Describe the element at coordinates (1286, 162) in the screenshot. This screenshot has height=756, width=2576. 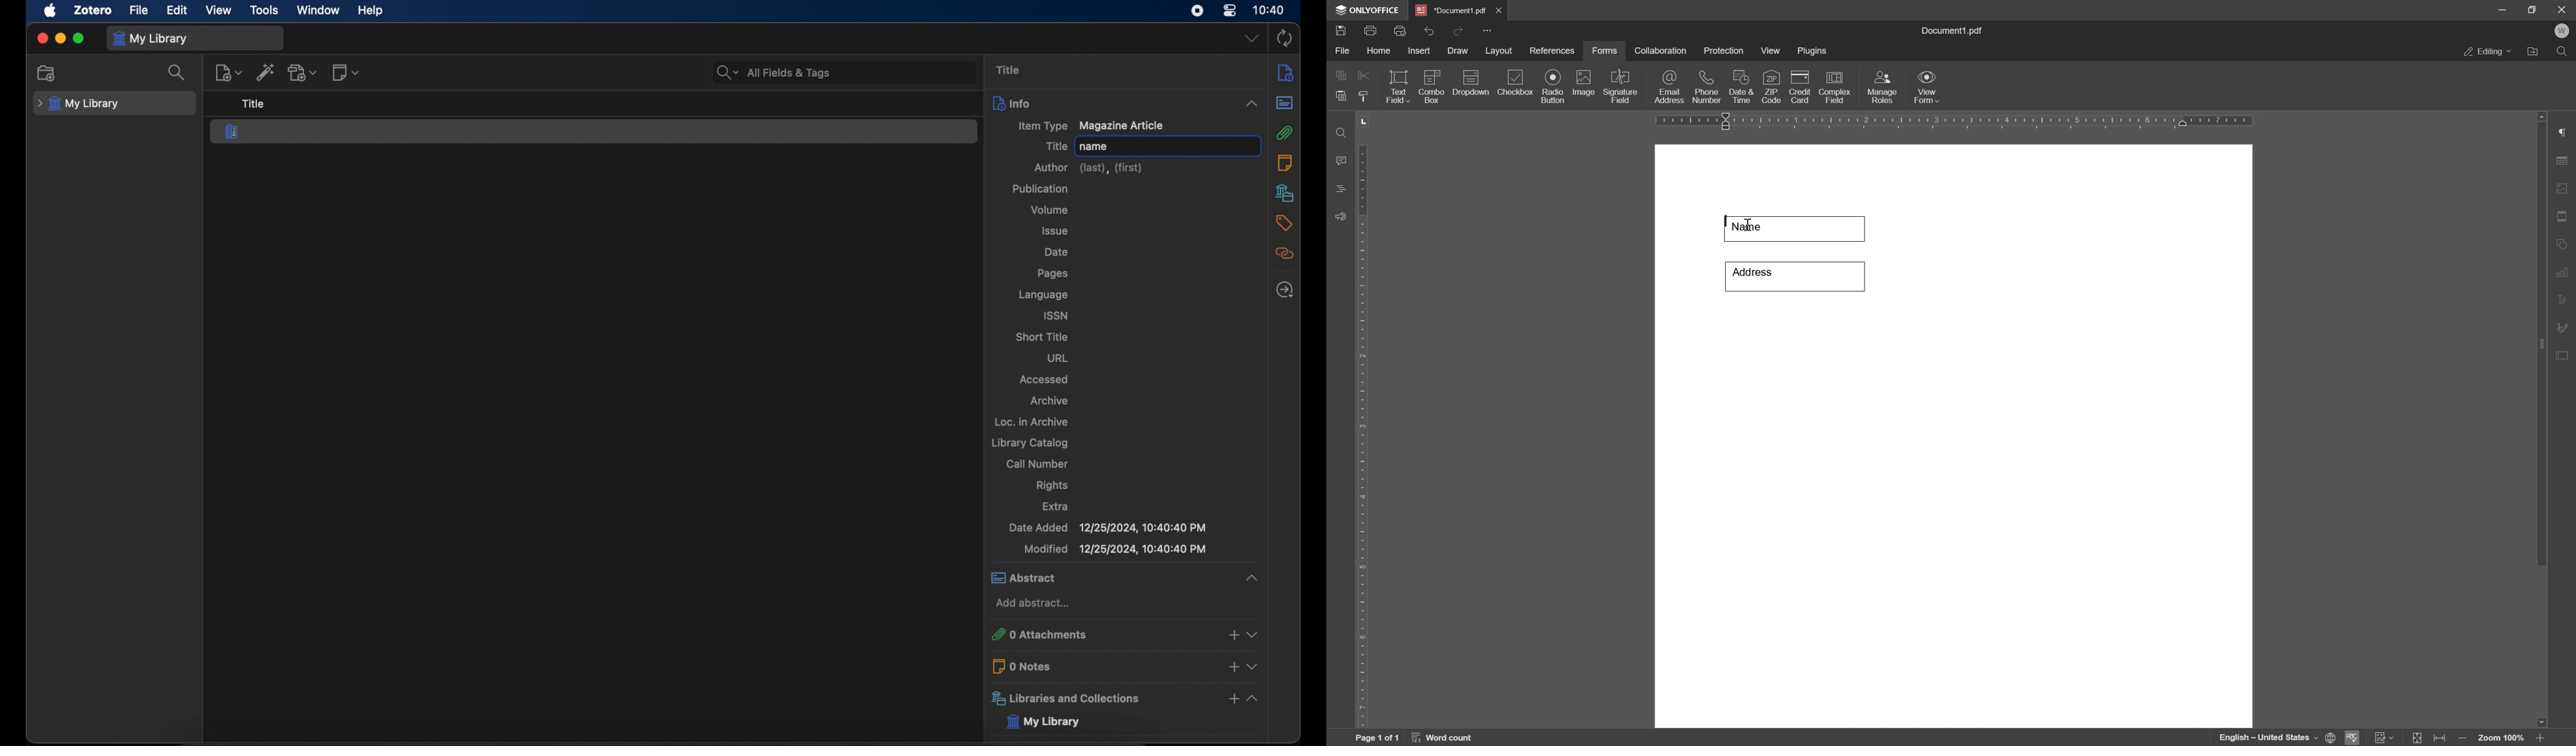
I see `notes` at that location.